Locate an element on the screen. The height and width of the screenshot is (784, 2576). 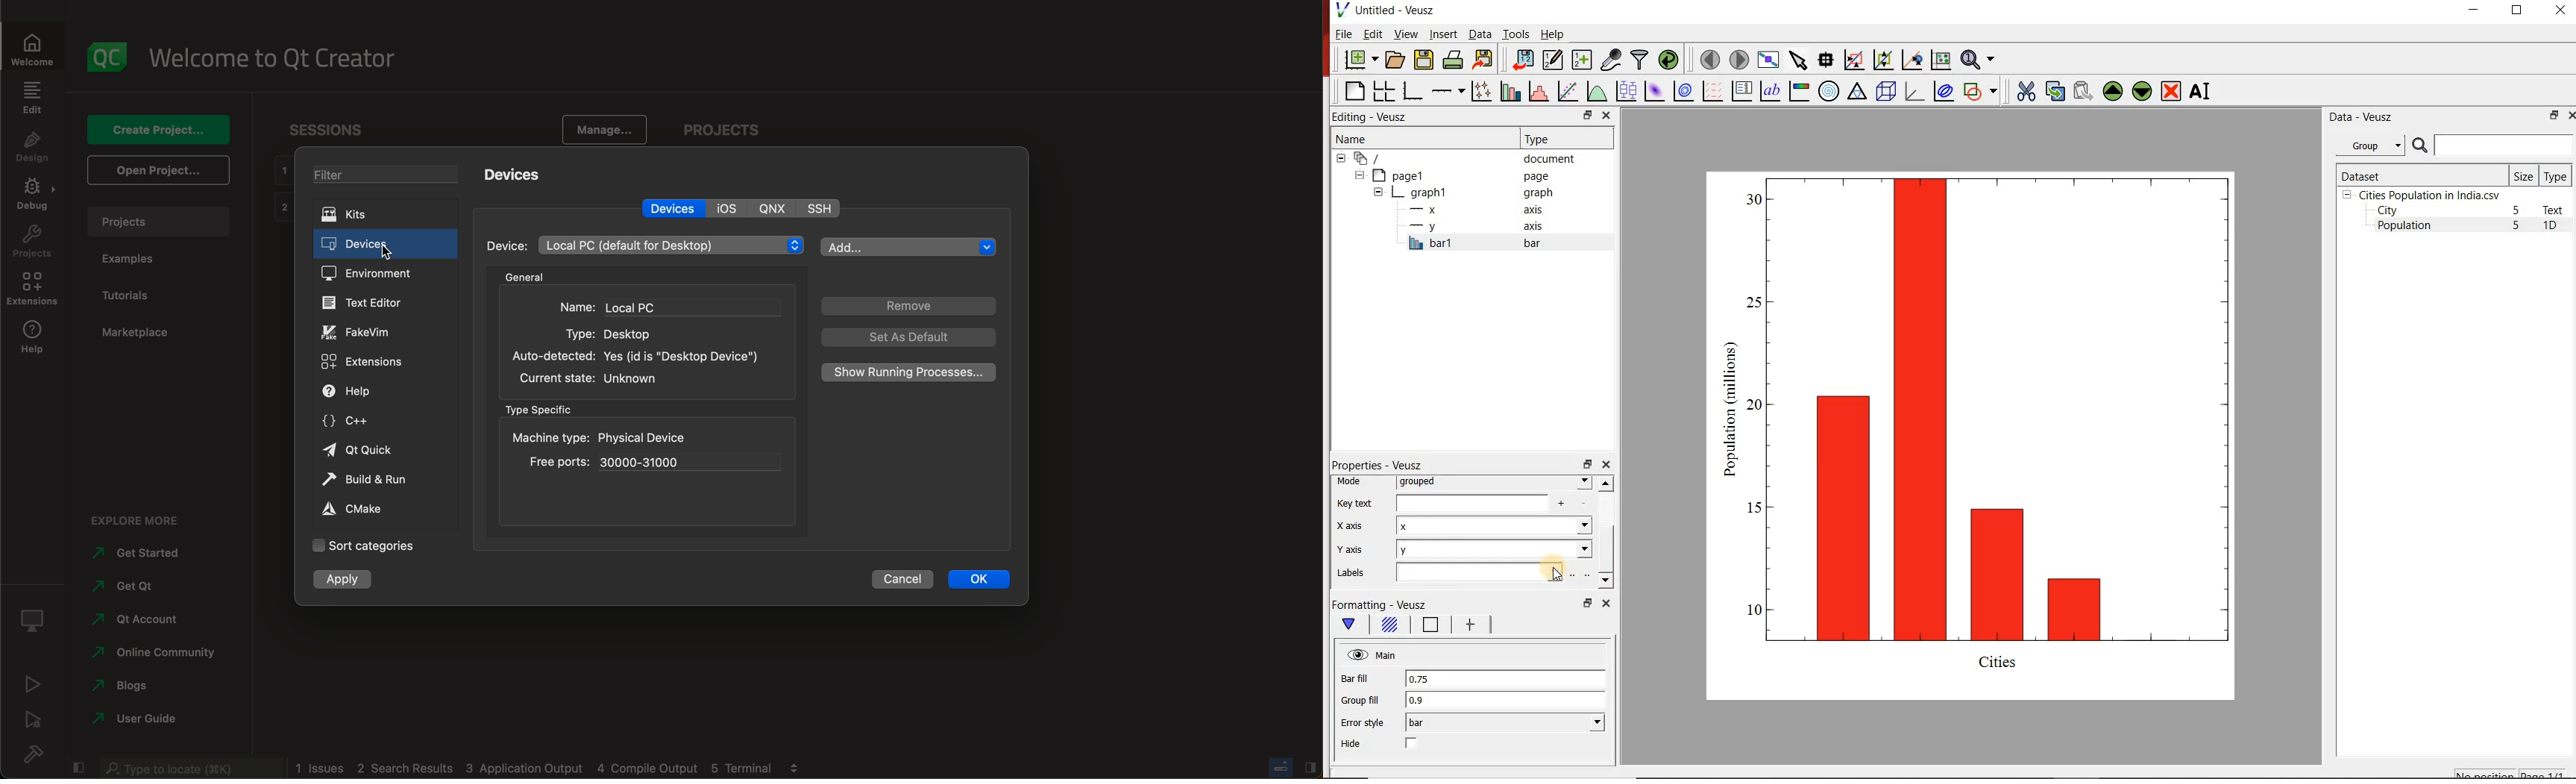
help is located at coordinates (376, 391).